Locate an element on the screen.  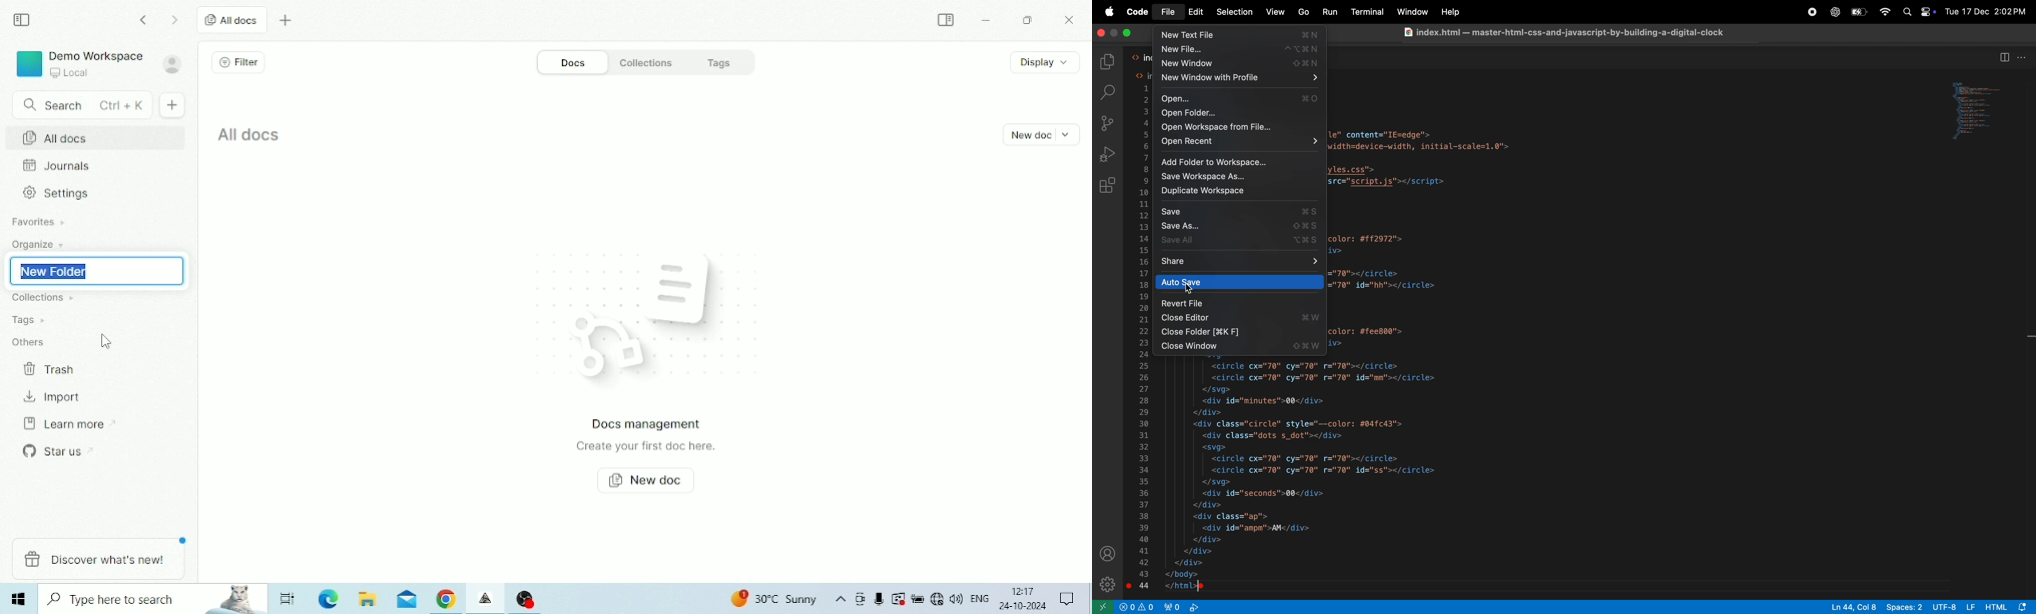
Notifications is located at coordinates (1067, 598).